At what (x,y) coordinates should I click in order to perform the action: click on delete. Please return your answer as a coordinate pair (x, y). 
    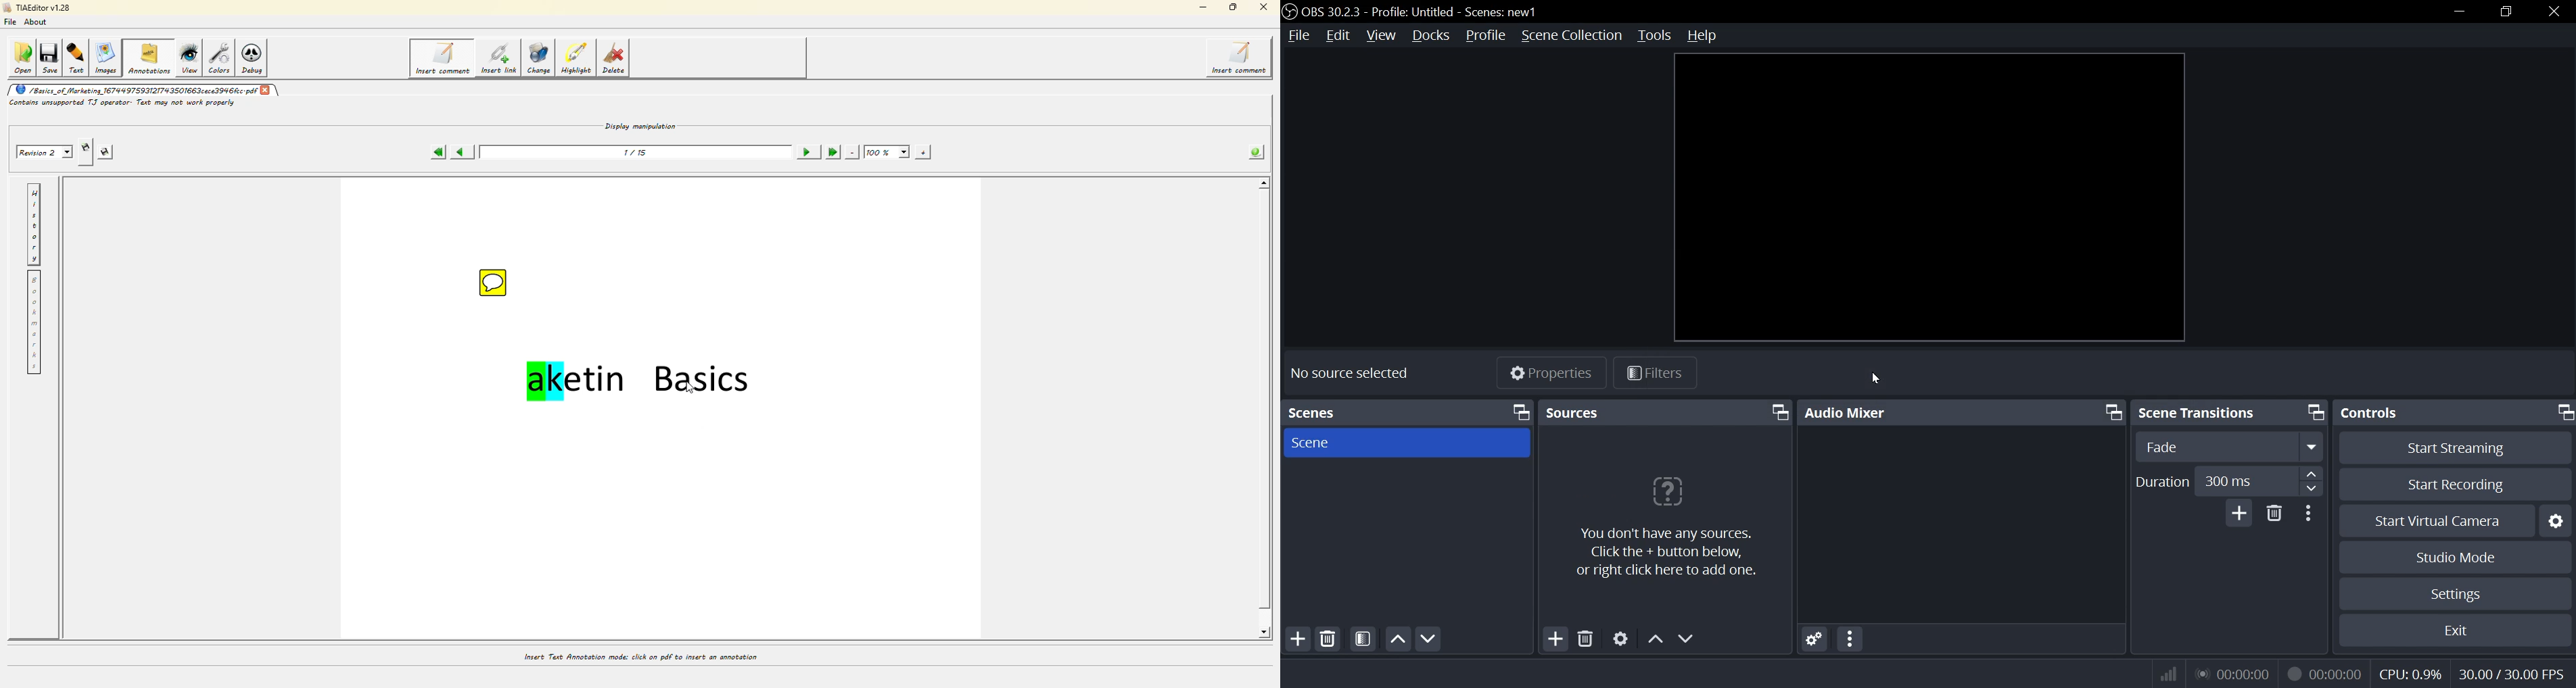
    Looking at the image, I should click on (2274, 516).